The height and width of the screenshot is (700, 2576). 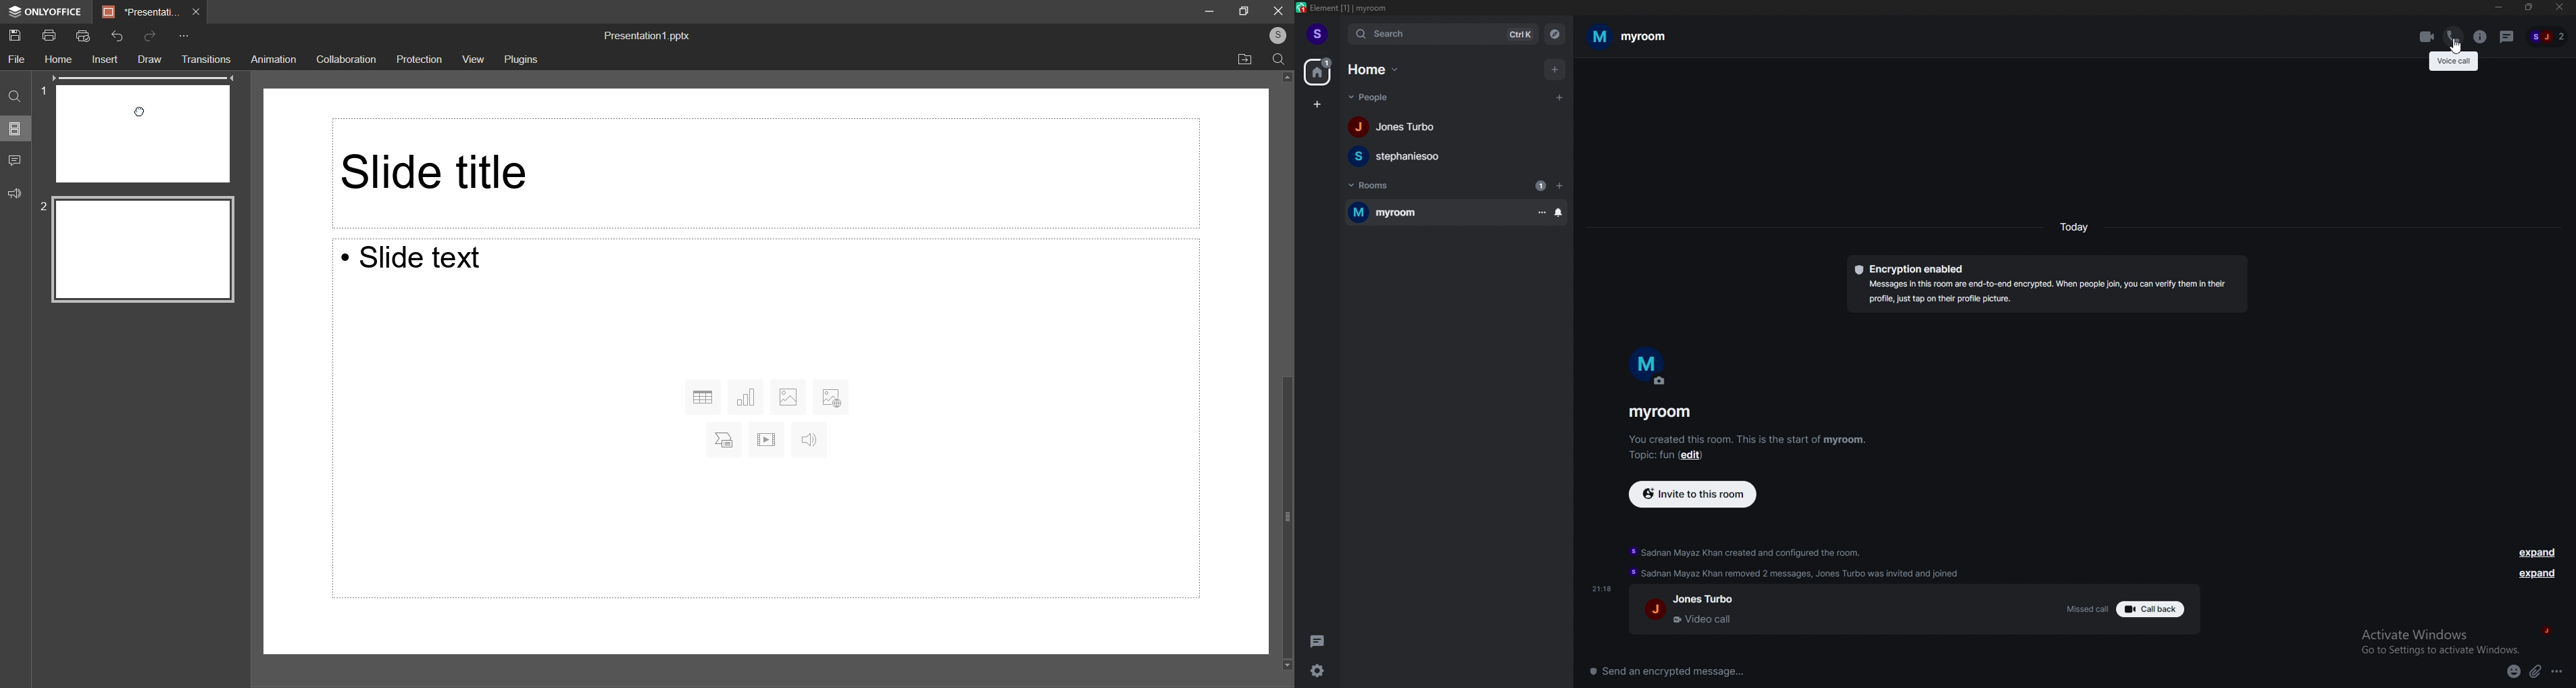 What do you see at coordinates (45, 207) in the screenshot?
I see `2` at bounding box center [45, 207].